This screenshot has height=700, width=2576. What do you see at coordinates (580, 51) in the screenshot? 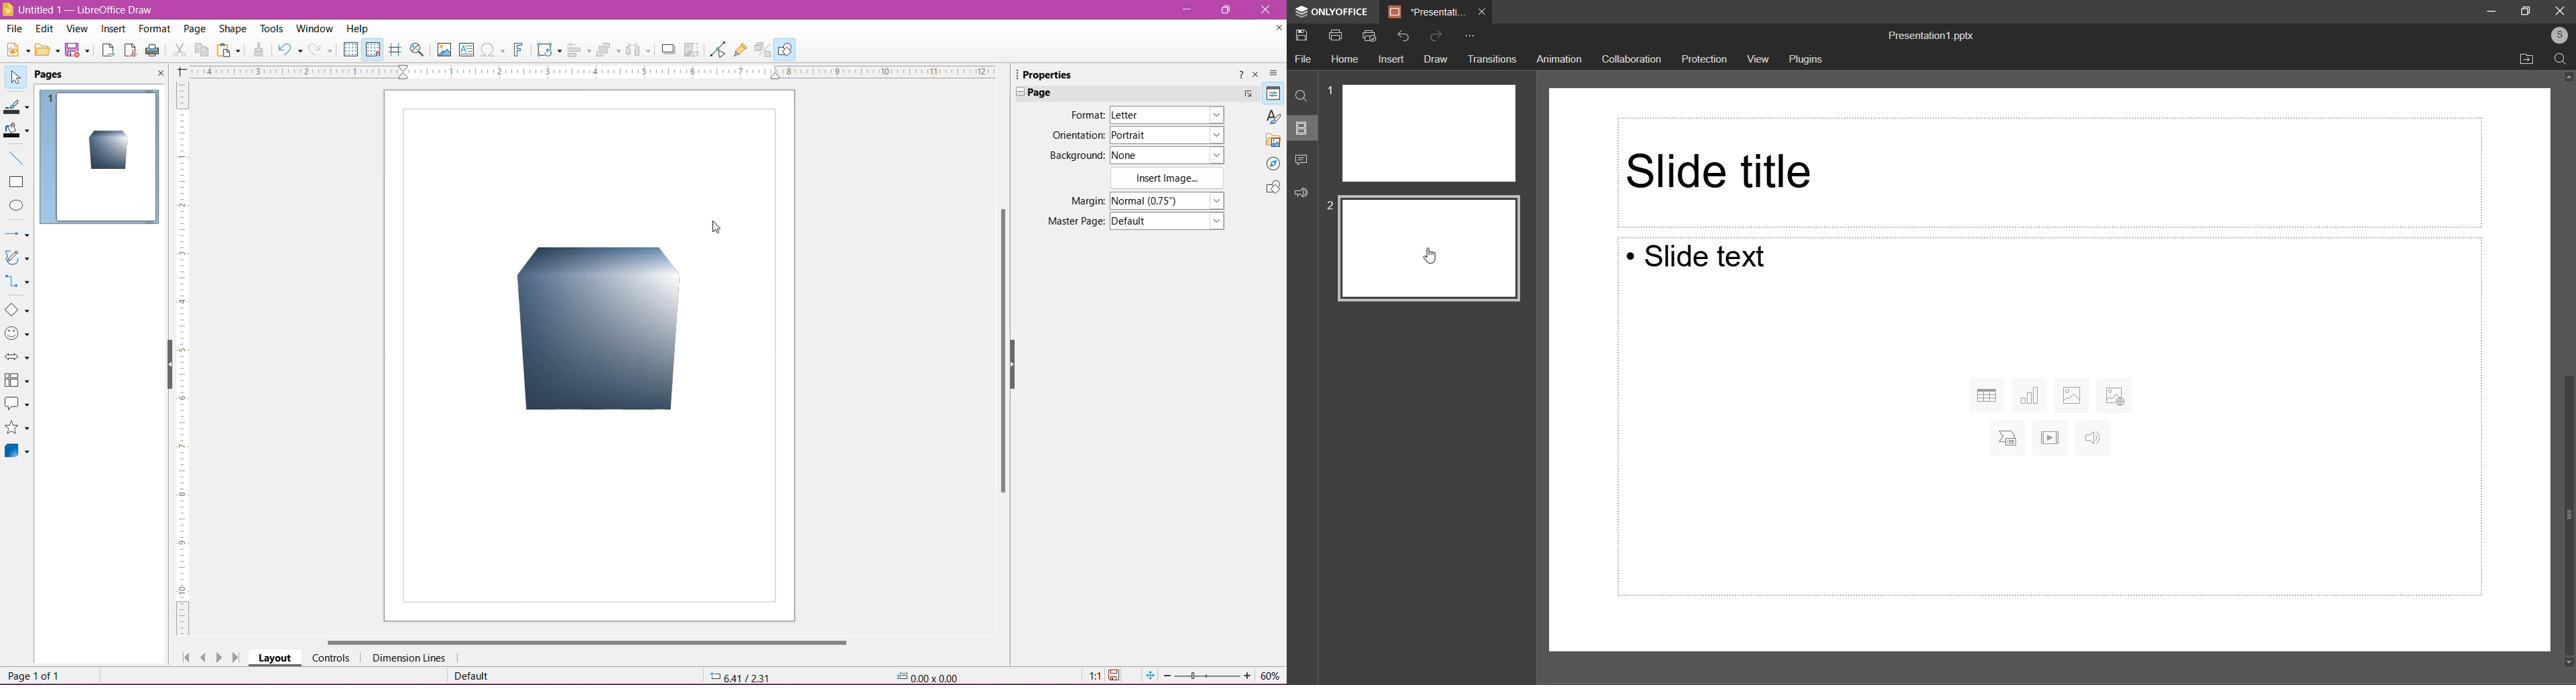
I see `Align` at bounding box center [580, 51].